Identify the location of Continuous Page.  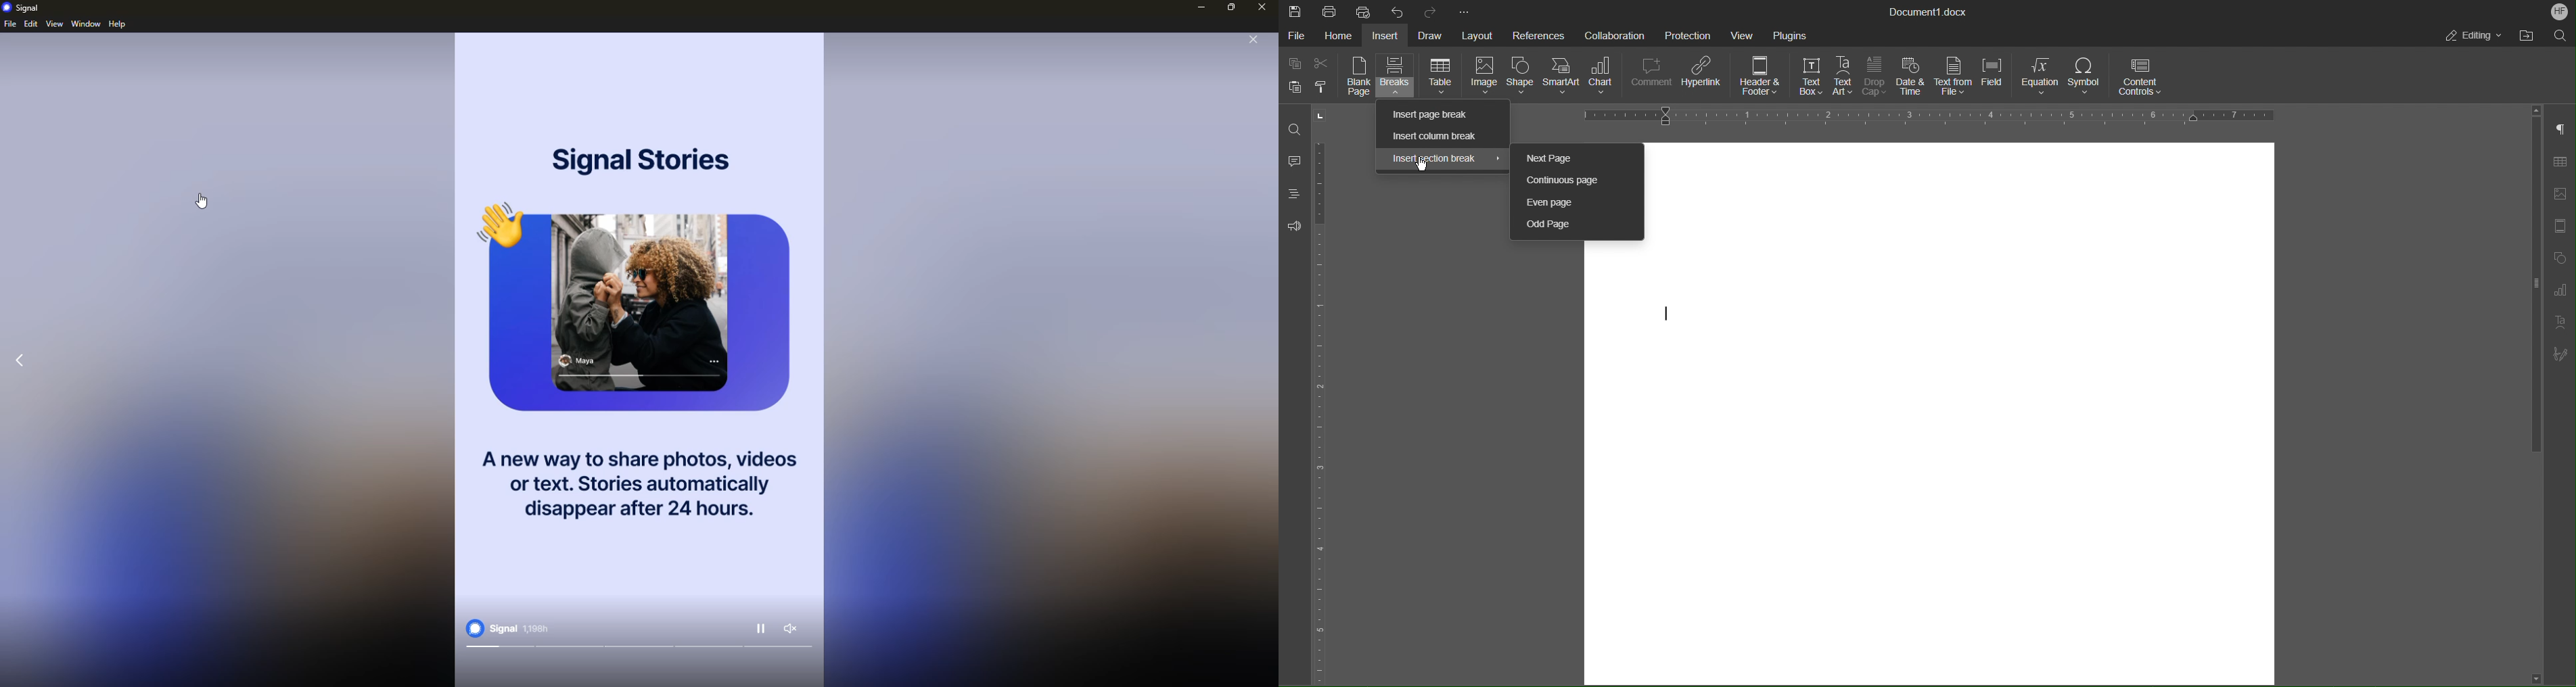
(1564, 180).